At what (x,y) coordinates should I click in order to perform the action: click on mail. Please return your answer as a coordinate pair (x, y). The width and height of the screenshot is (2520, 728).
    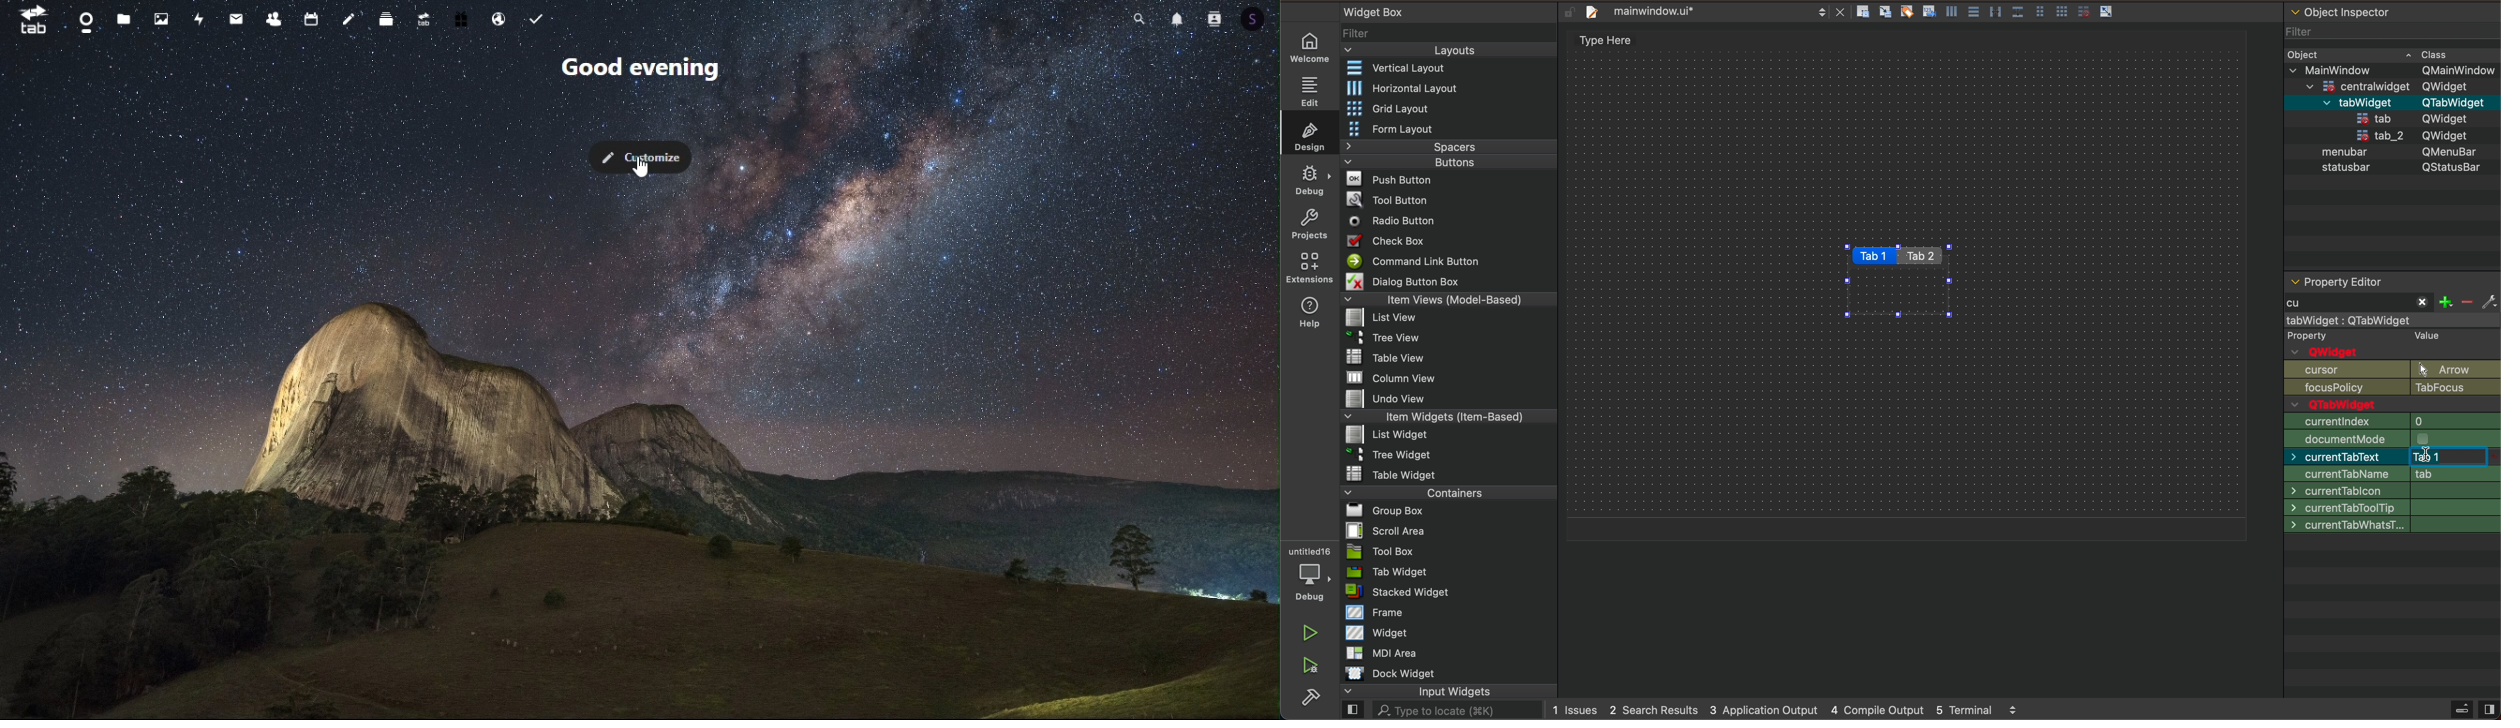
    Looking at the image, I should click on (237, 17).